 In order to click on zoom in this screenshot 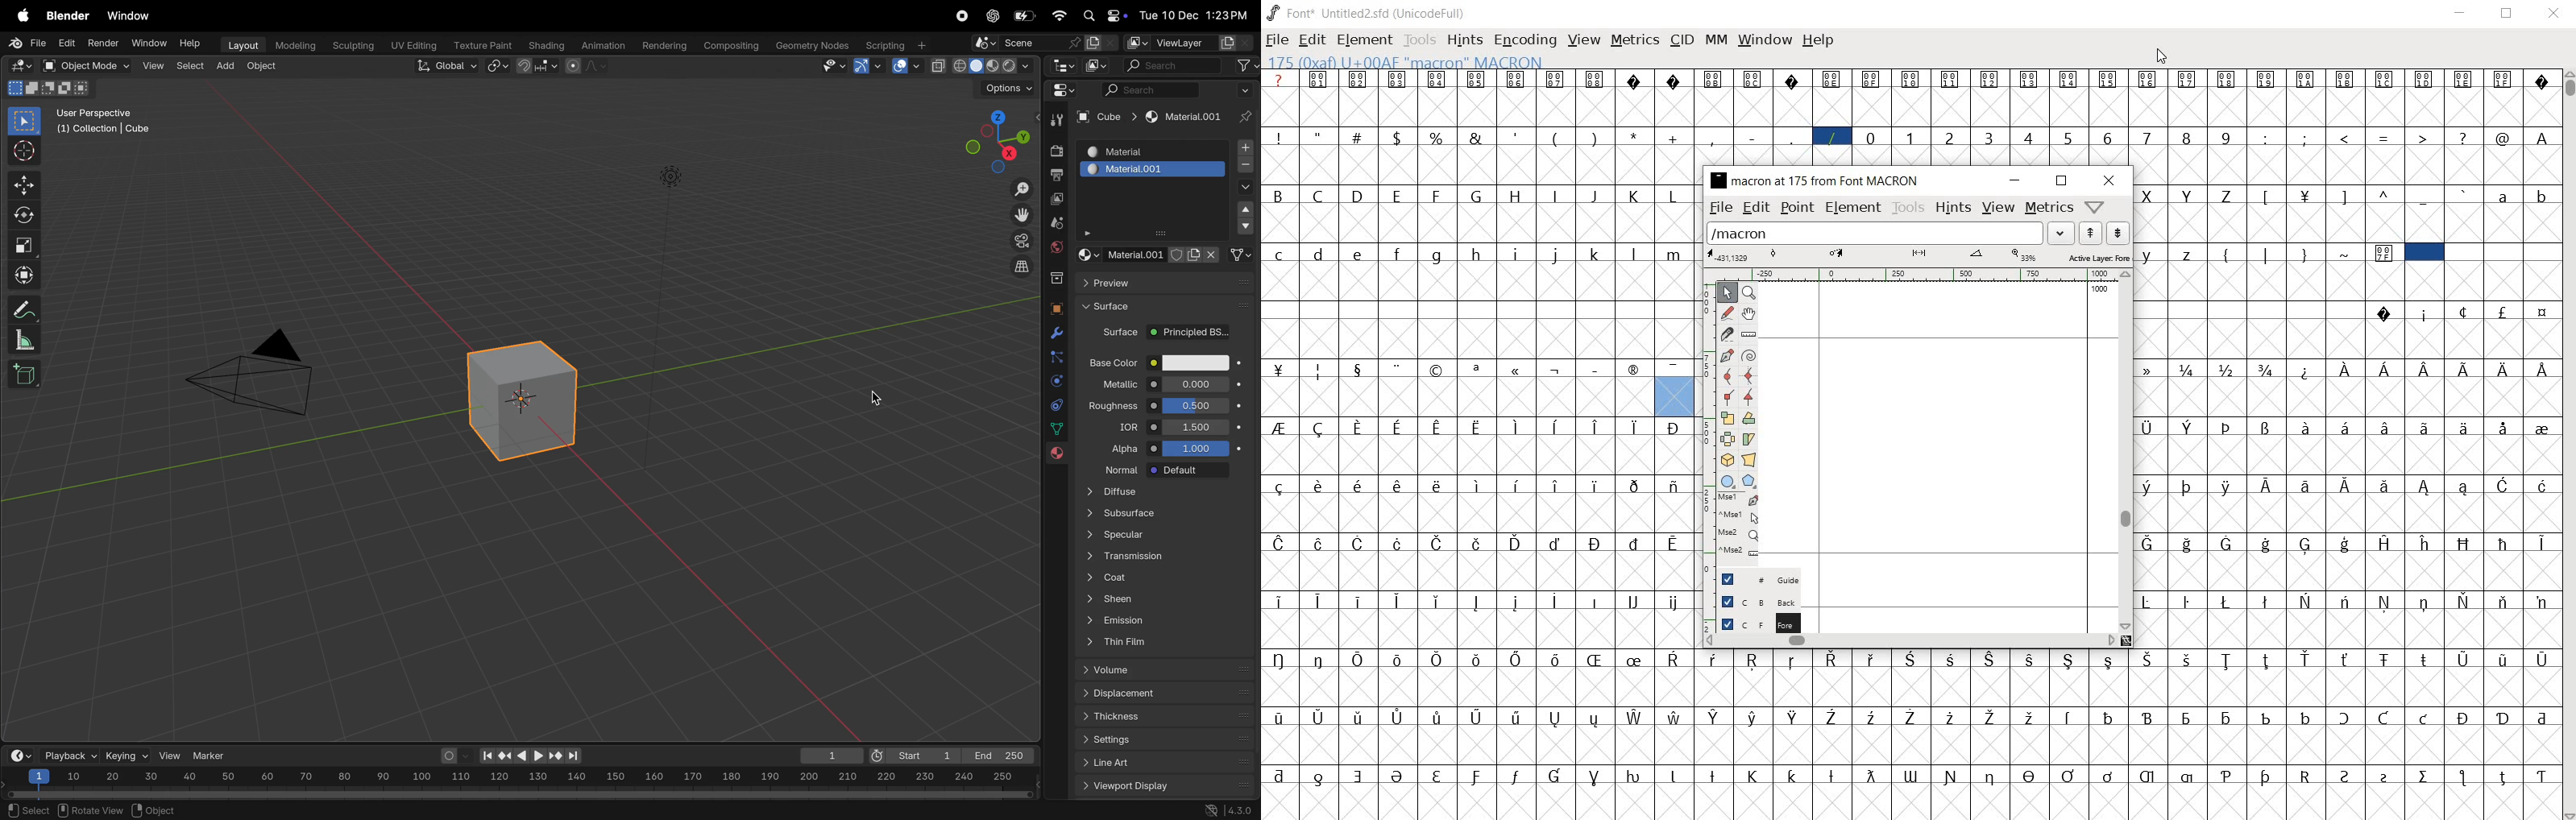, I will do `click(1017, 191)`.